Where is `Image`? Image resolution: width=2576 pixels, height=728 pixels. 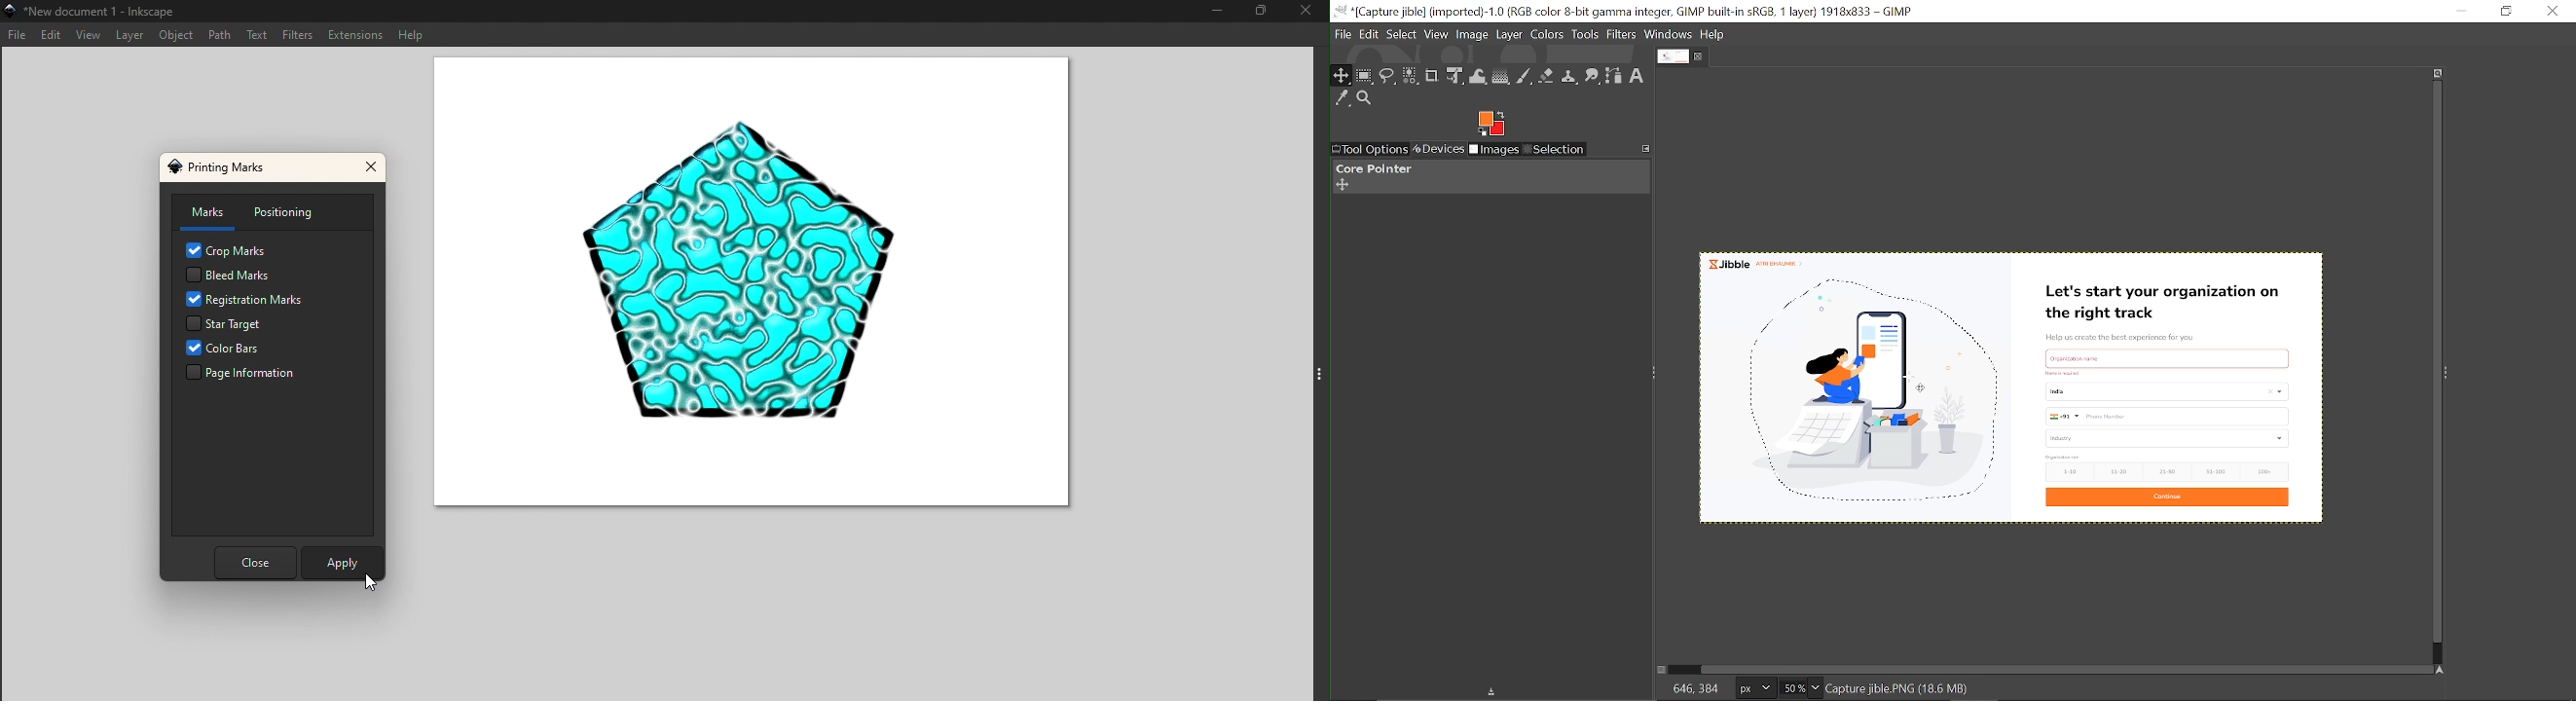
Image is located at coordinates (1473, 35).